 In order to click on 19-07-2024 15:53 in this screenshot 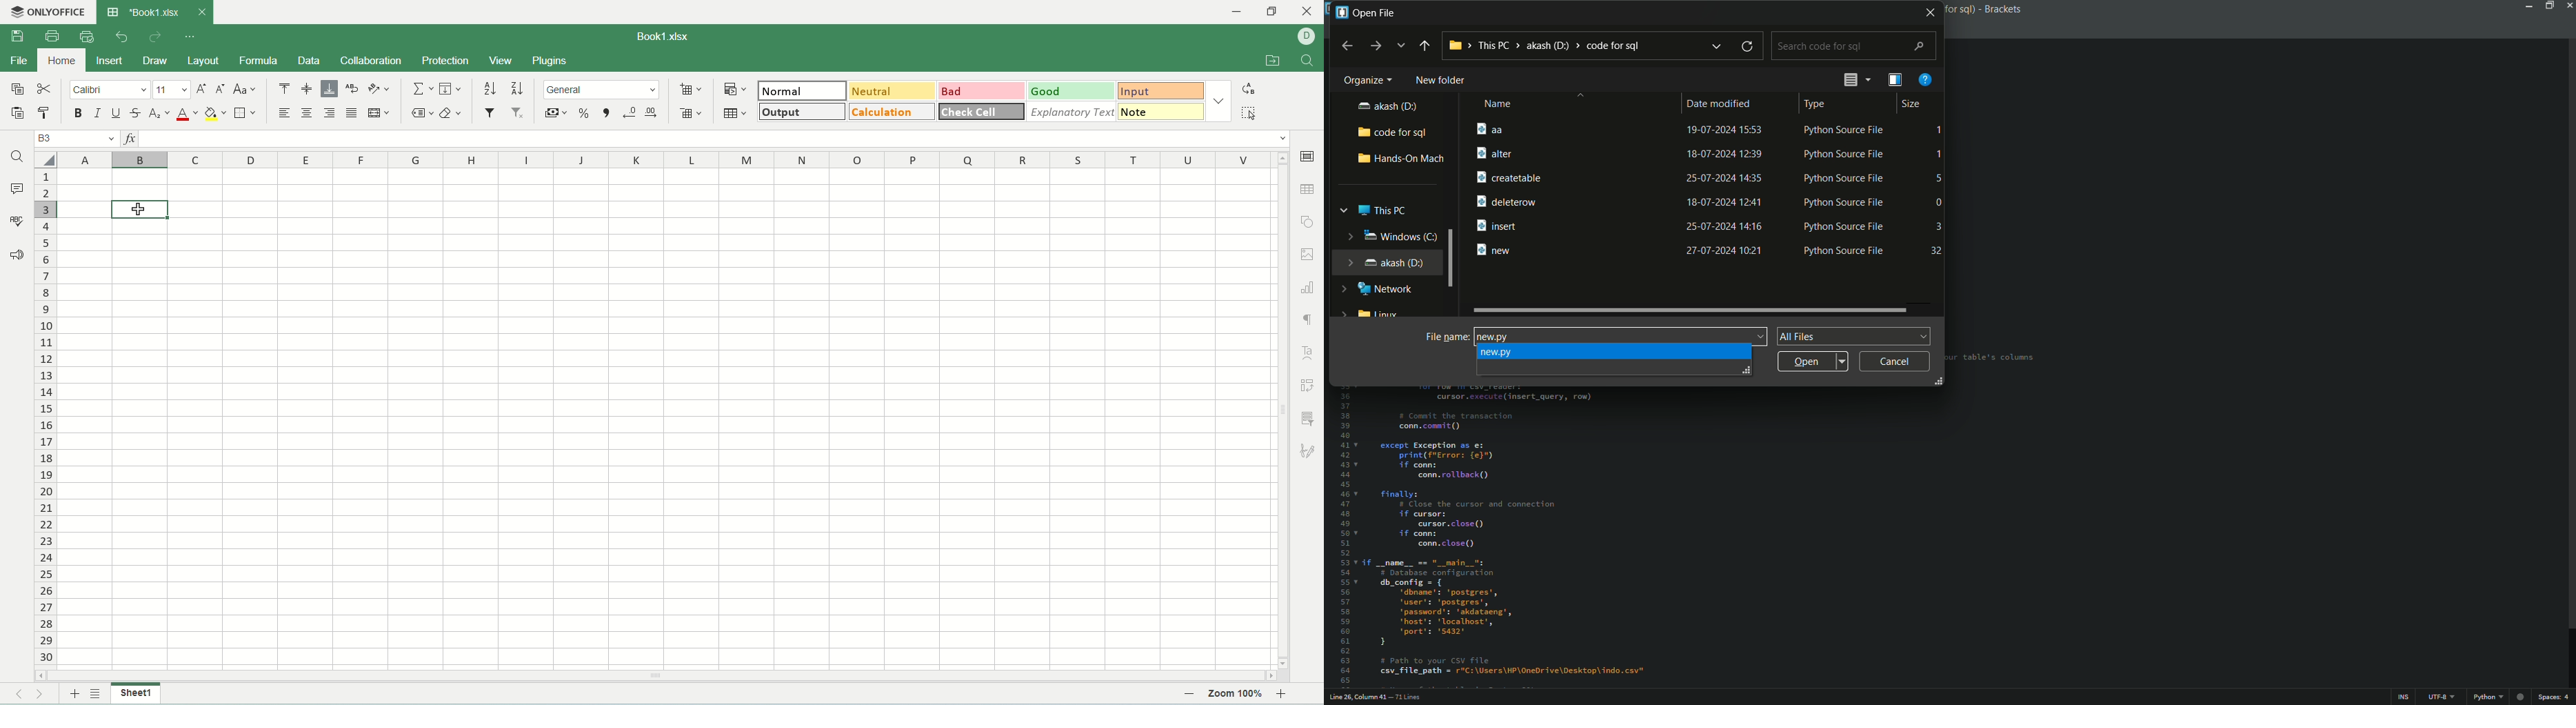, I will do `click(1726, 129)`.